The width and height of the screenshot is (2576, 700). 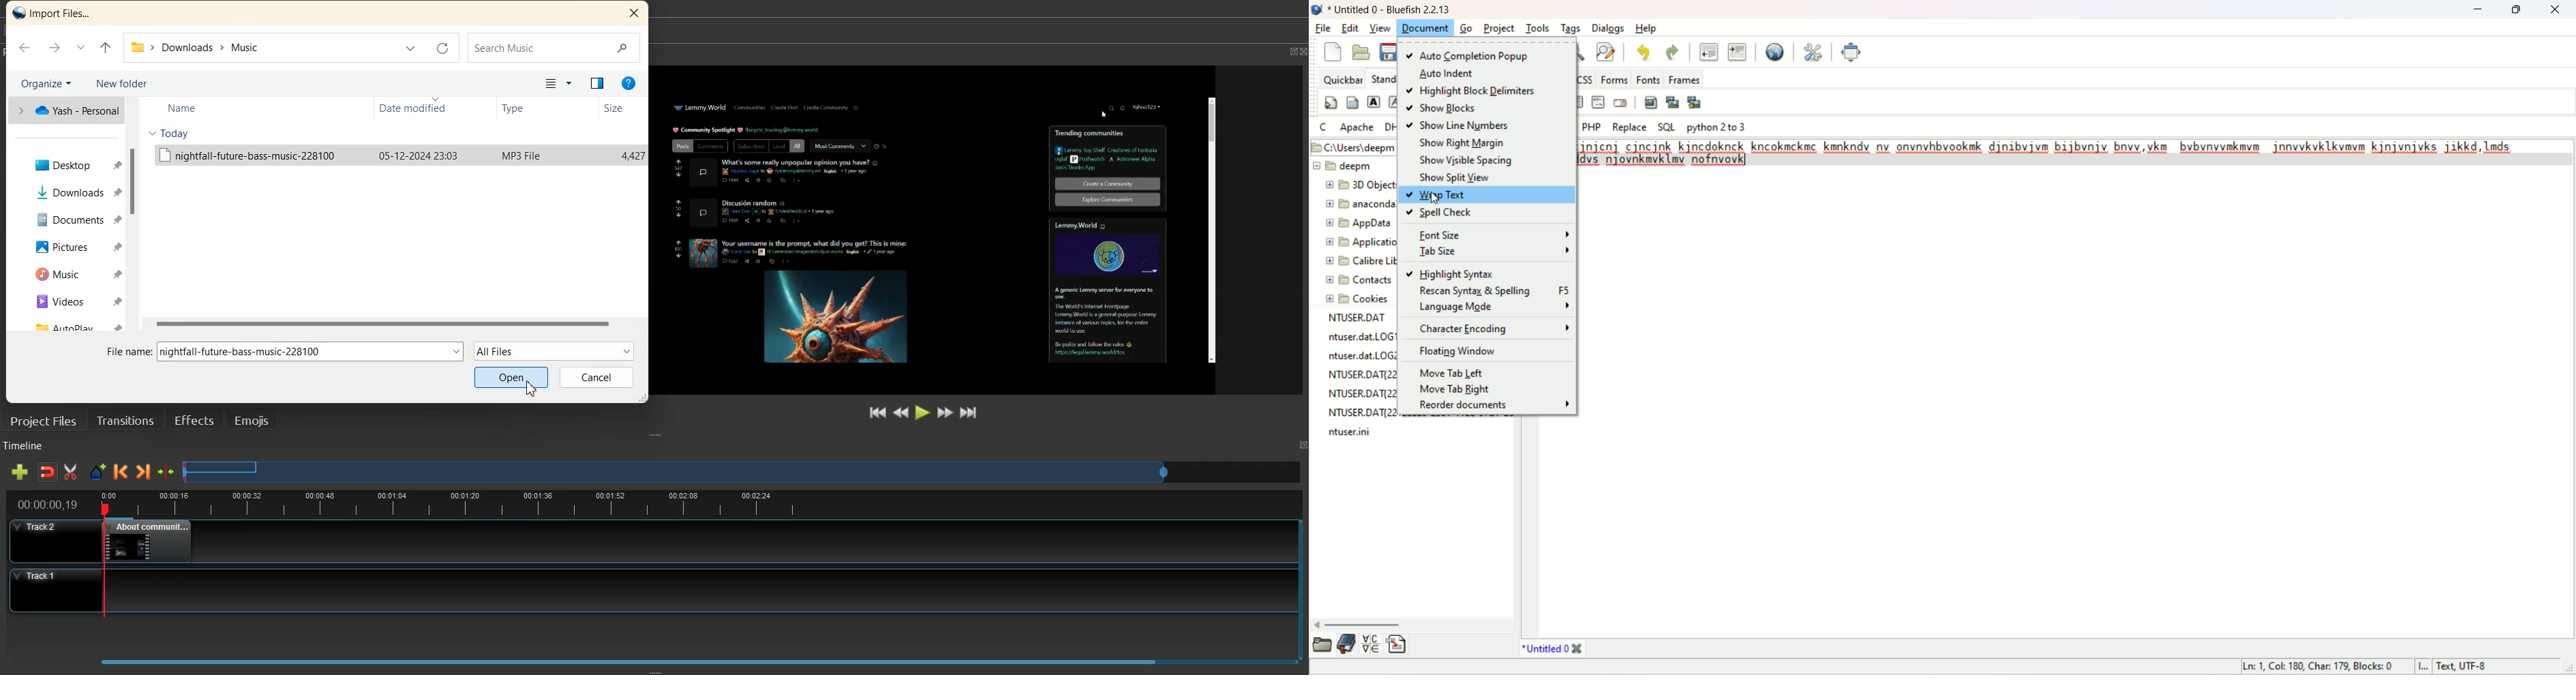 I want to click on maximize, so click(x=2520, y=9).